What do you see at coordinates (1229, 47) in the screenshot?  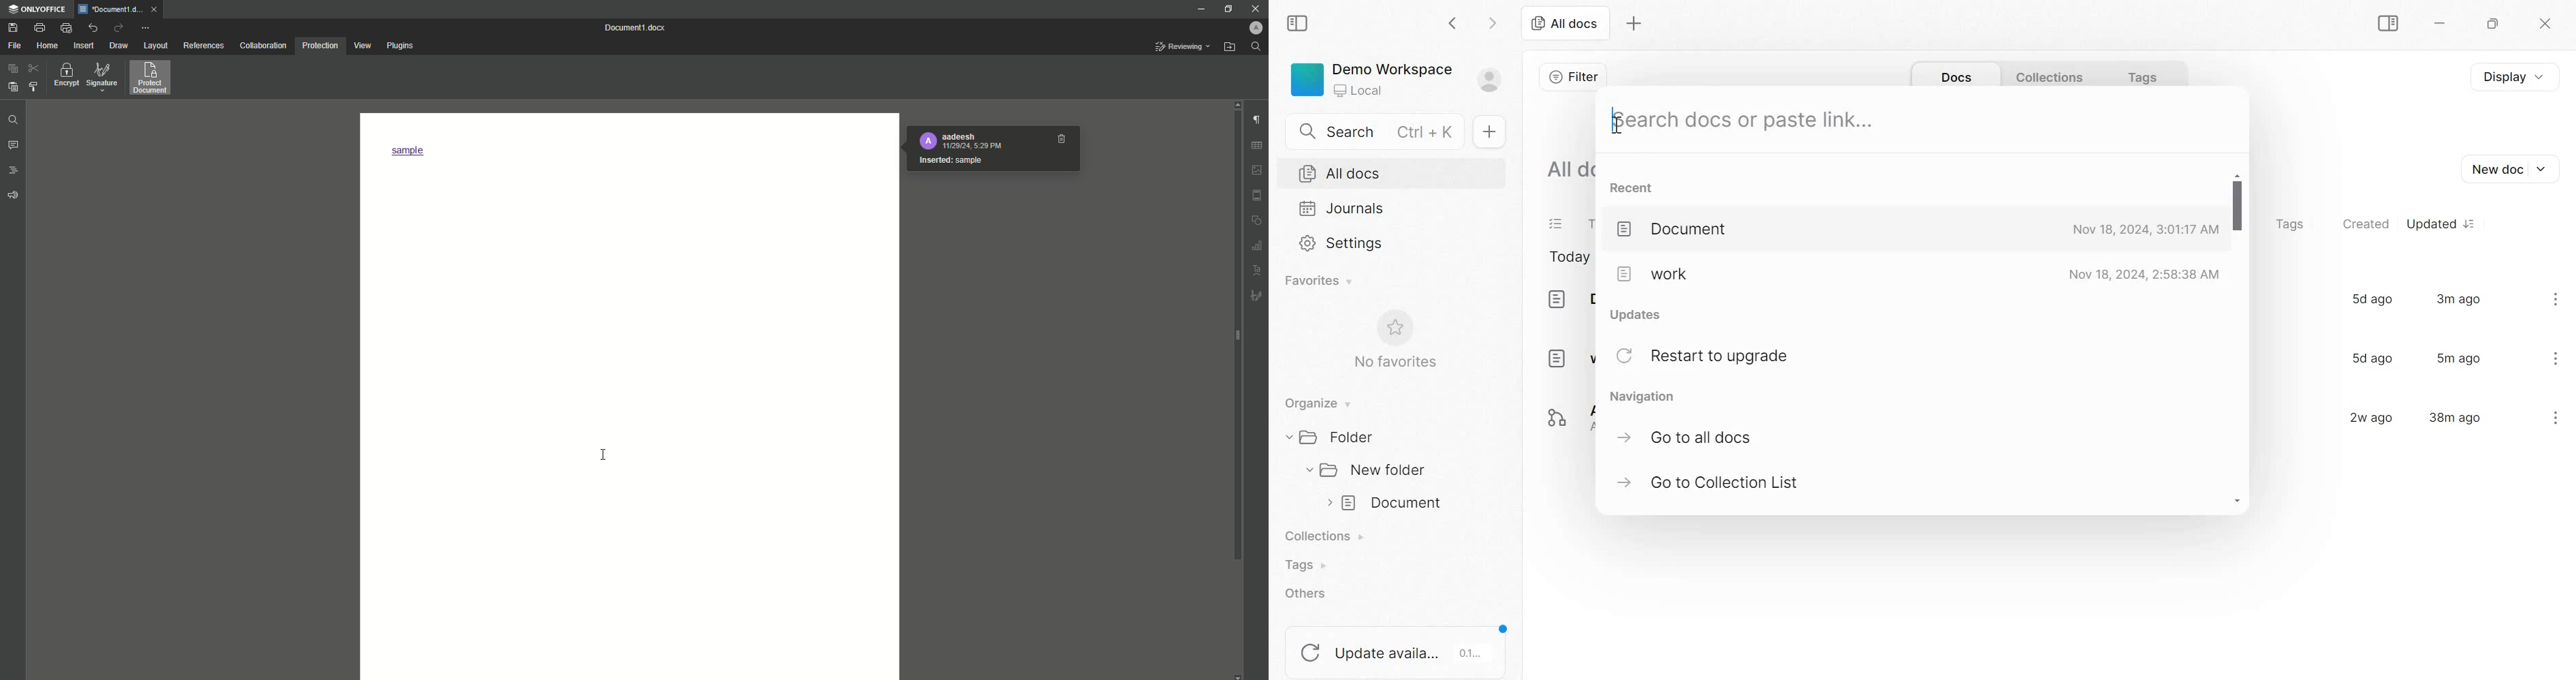 I see `Open From File` at bounding box center [1229, 47].